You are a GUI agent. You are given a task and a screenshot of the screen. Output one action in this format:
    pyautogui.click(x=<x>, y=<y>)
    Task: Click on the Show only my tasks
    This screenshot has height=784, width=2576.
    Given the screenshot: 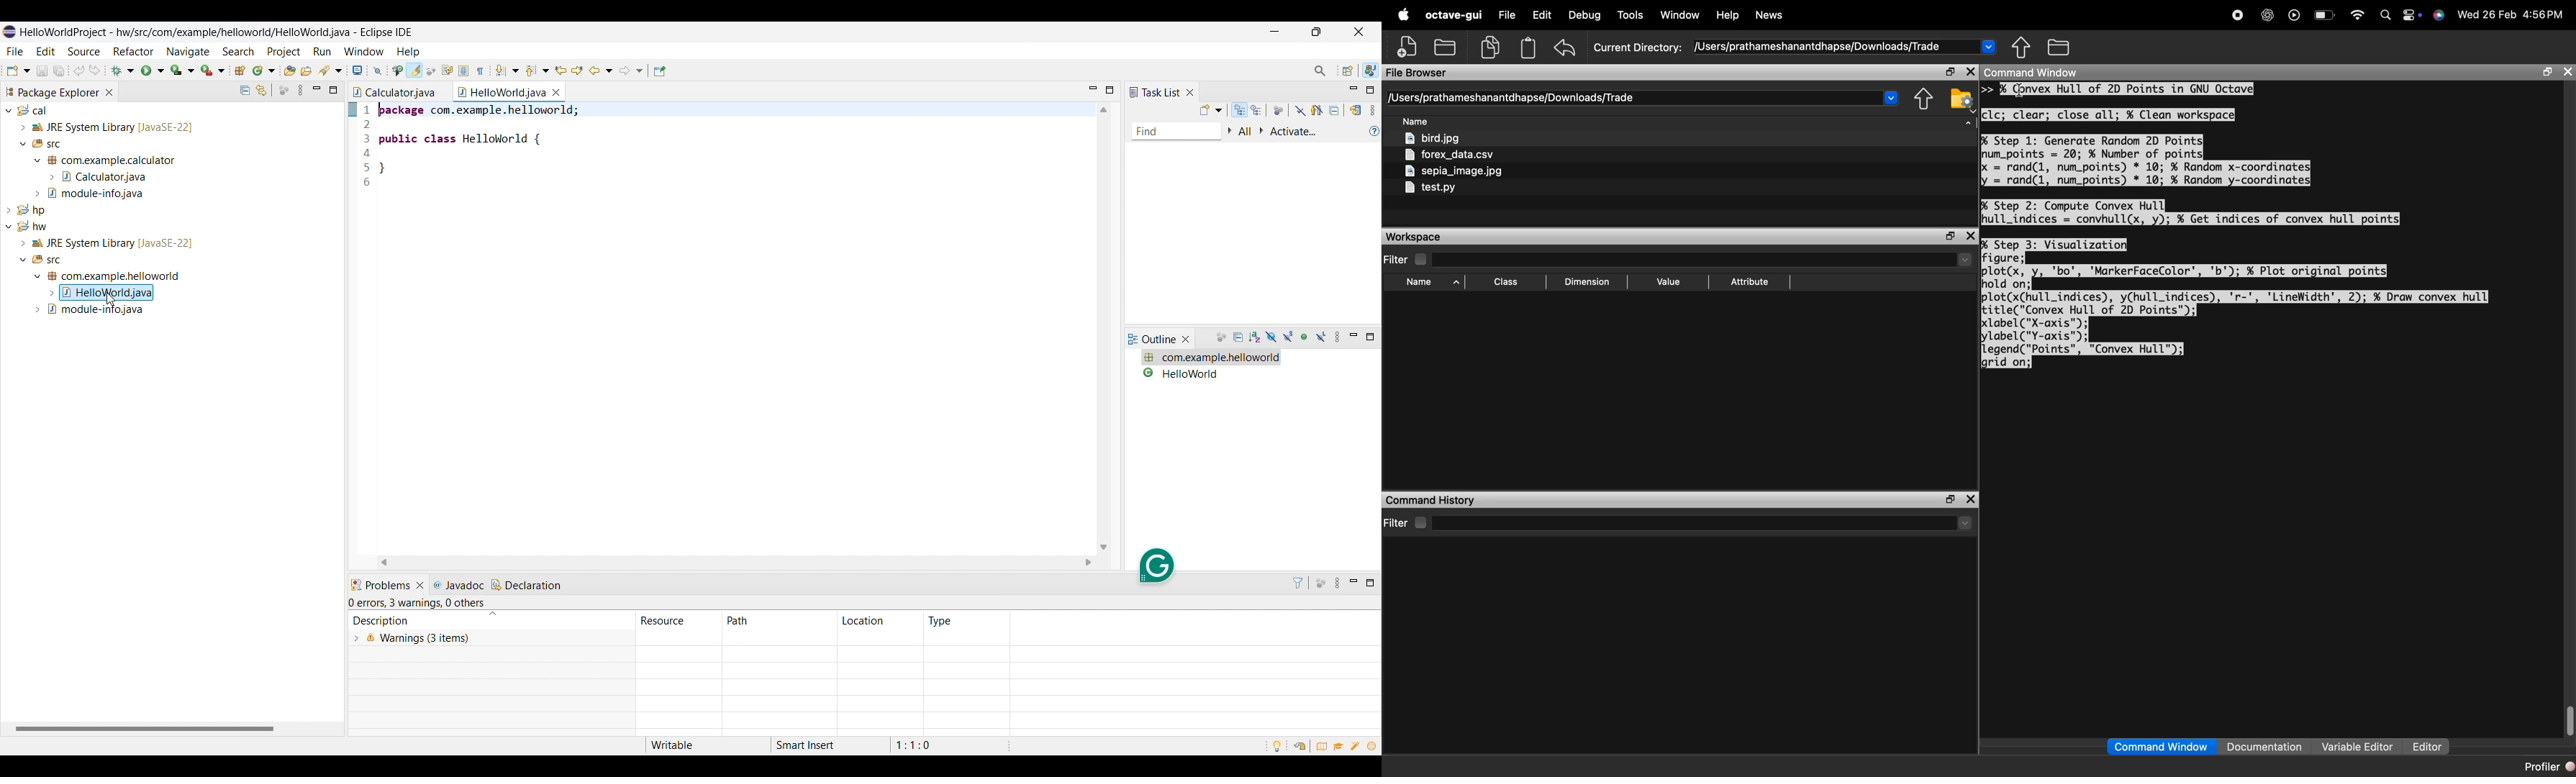 What is the action you would take?
    pyautogui.click(x=1318, y=110)
    